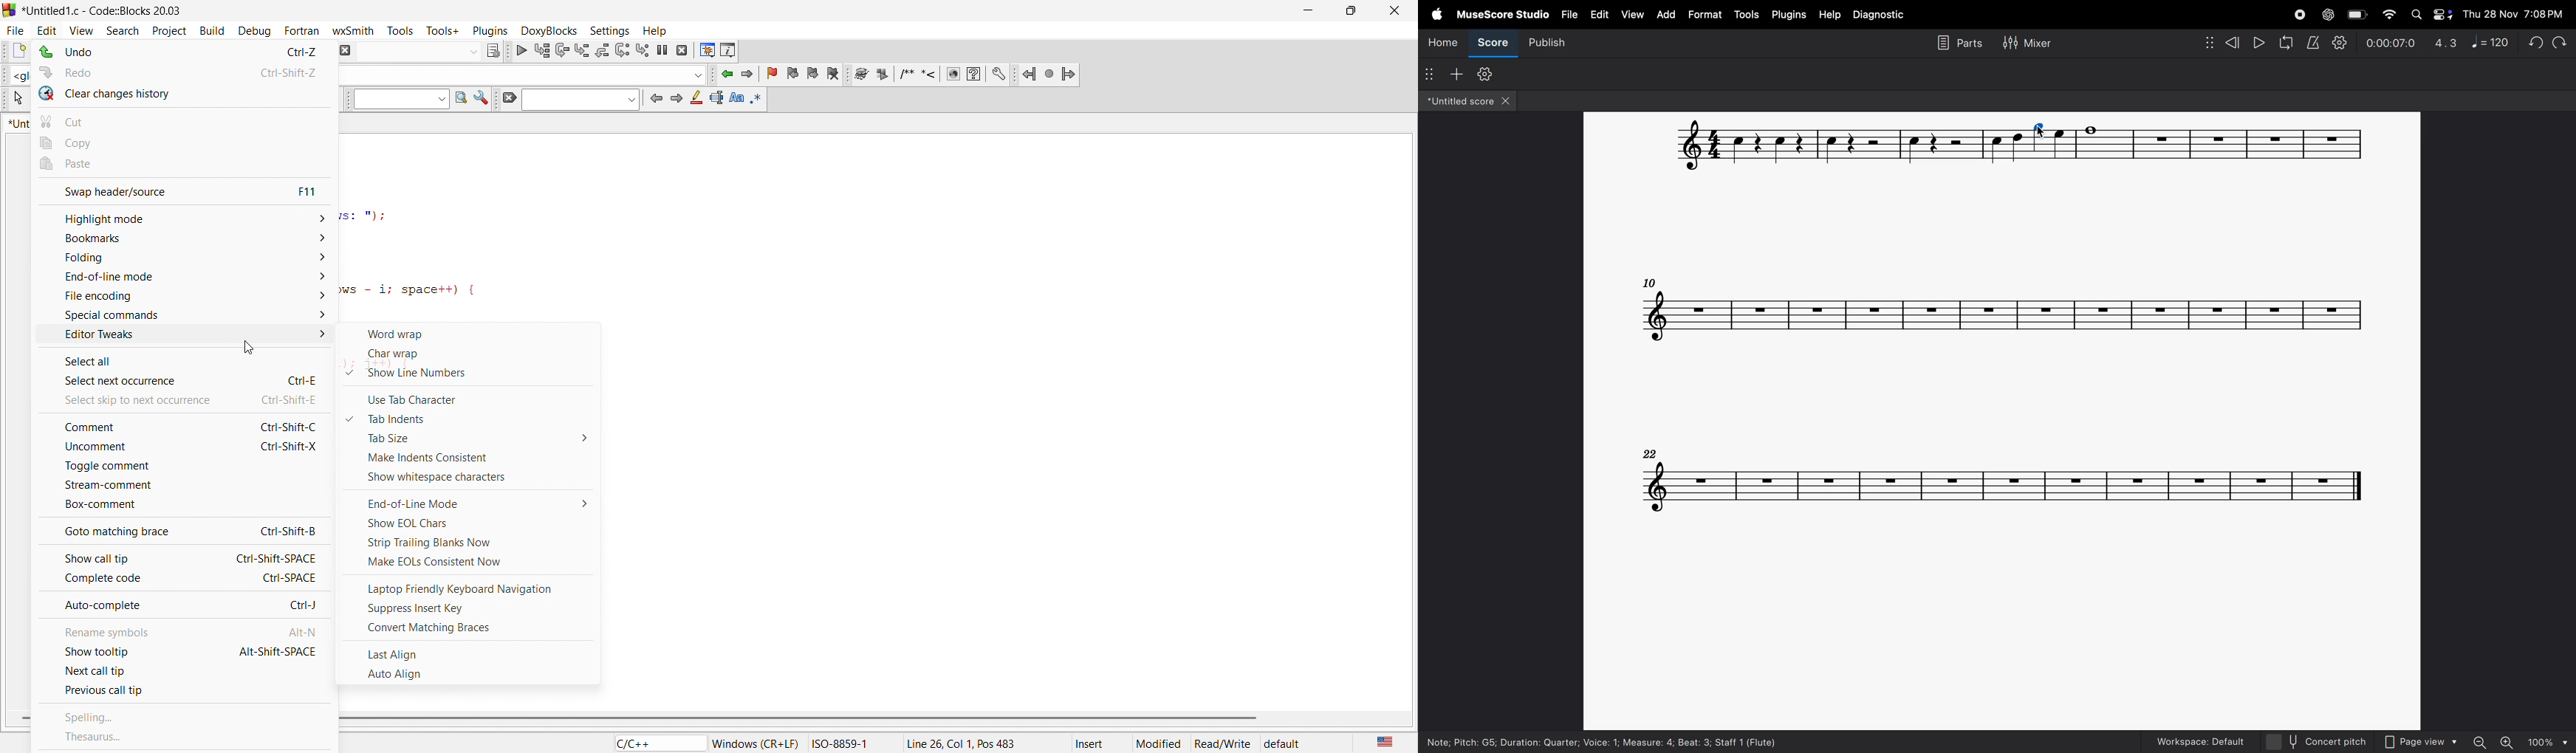  What do you see at coordinates (182, 219) in the screenshot?
I see `highlight mode ` at bounding box center [182, 219].